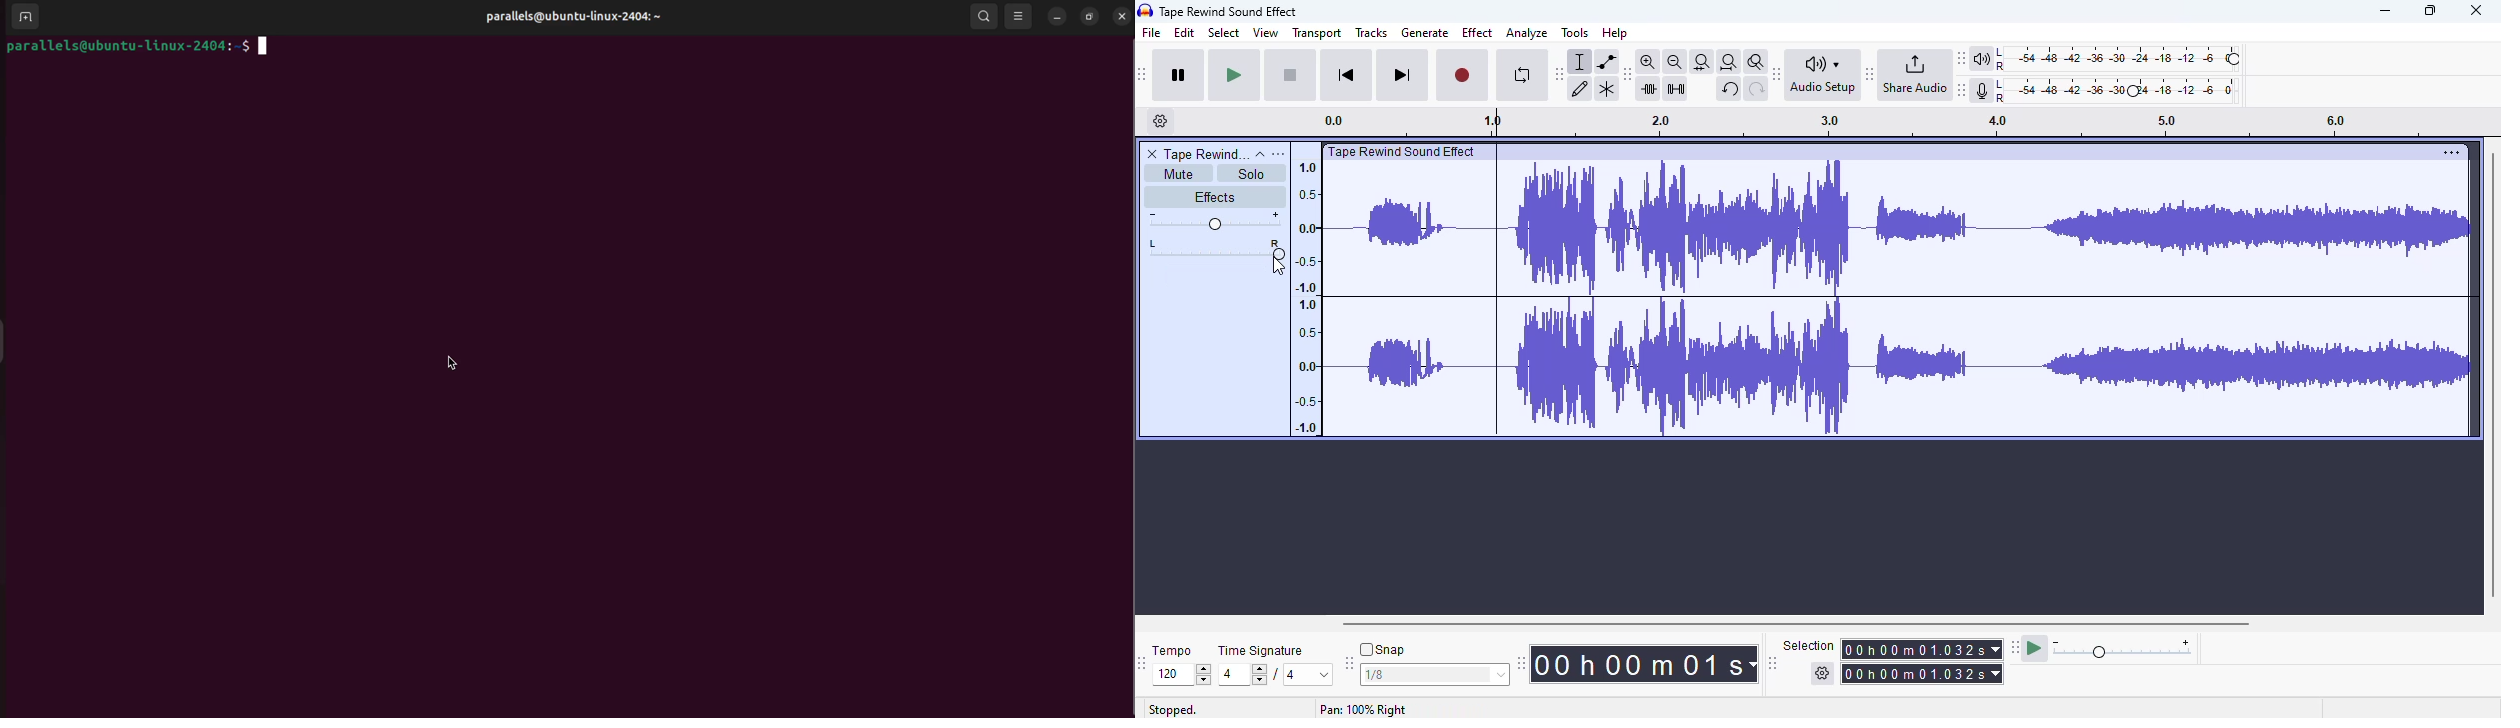  Describe the element at coordinates (1348, 662) in the screenshot. I see `audacity snapping toolbar` at that location.